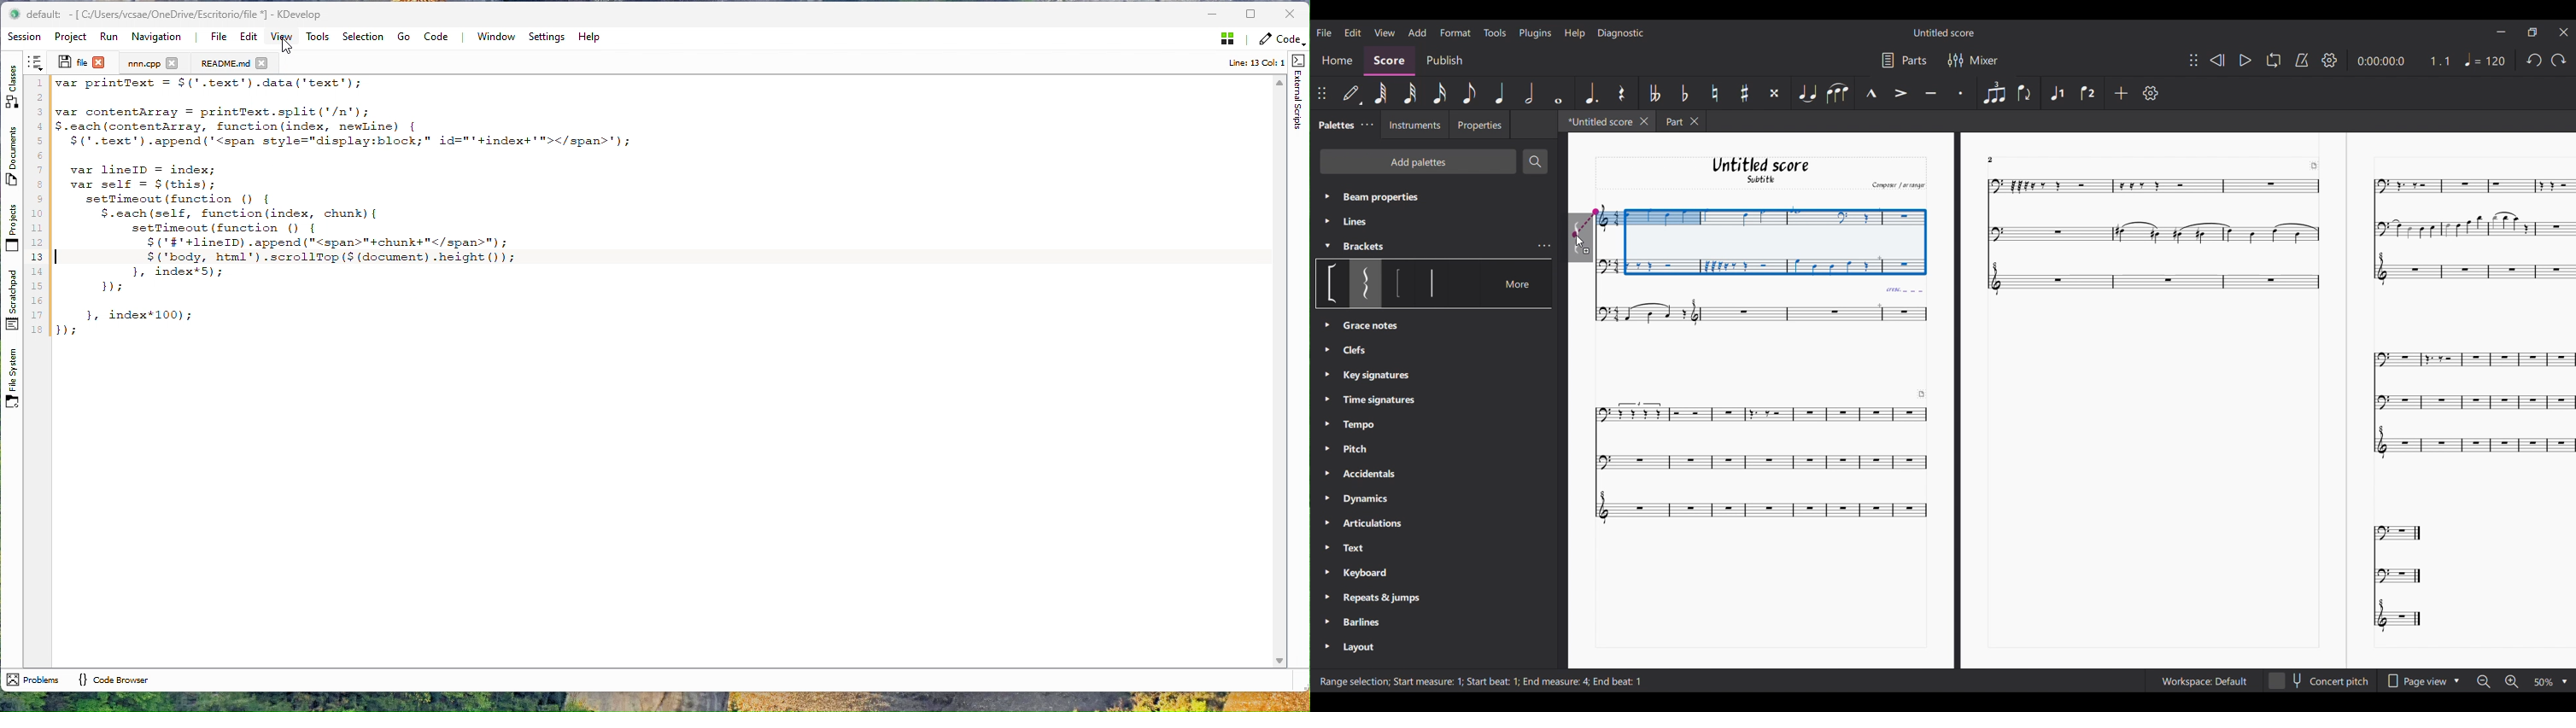 This screenshot has height=728, width=2576. I want to click on , so click(2476, 226).